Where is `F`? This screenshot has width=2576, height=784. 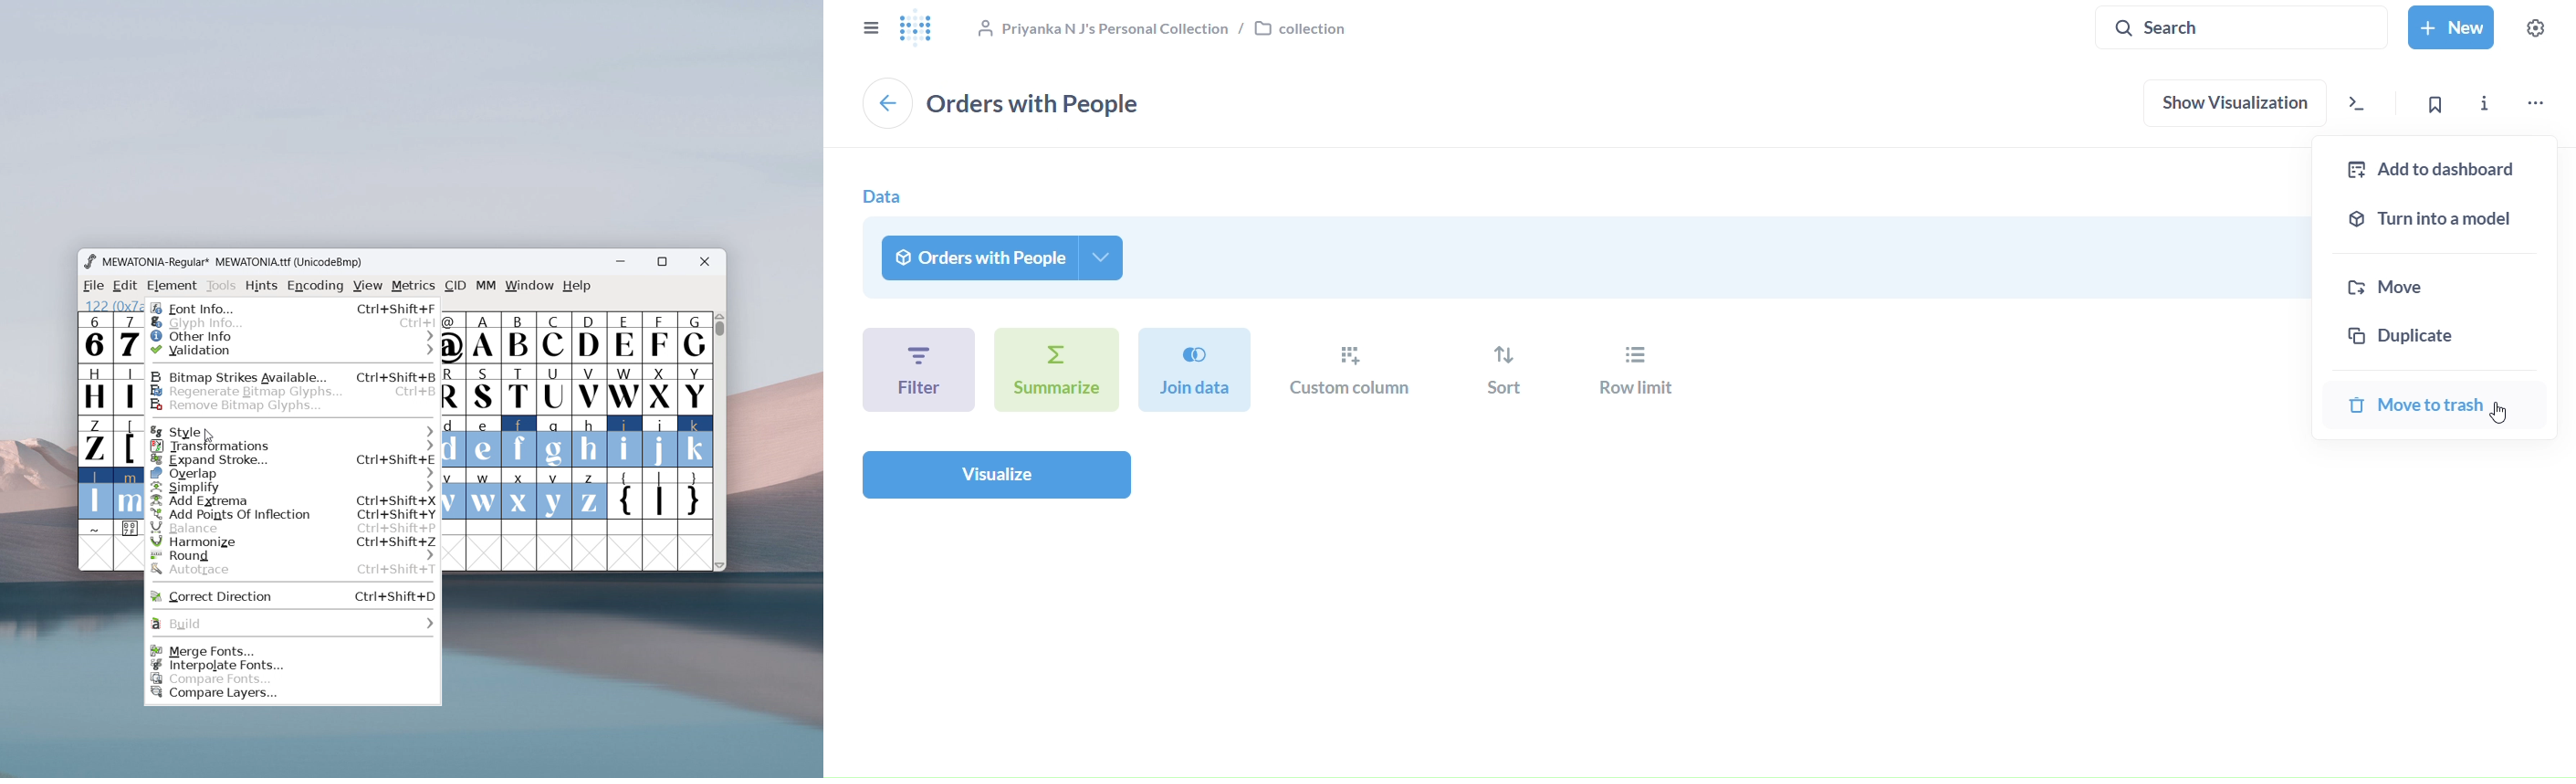
F is located at coordinates (659, 336).